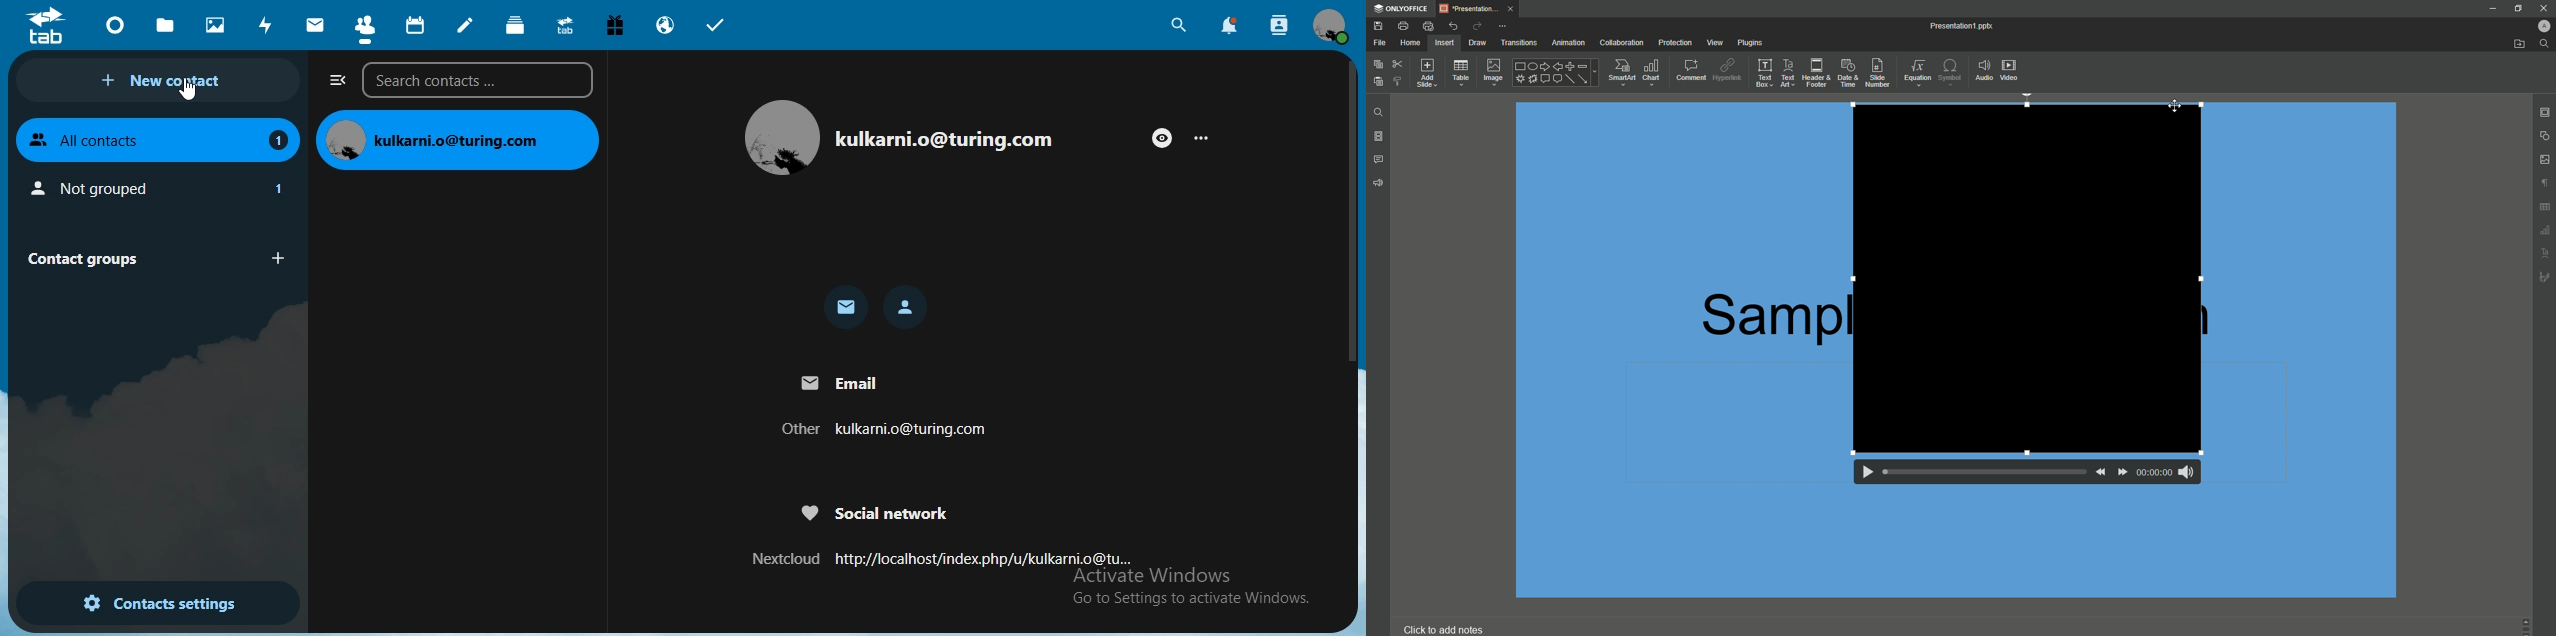 The width and height of the screenshot is (2576, 644). I want to click on presentation..., so click(1481, 7).